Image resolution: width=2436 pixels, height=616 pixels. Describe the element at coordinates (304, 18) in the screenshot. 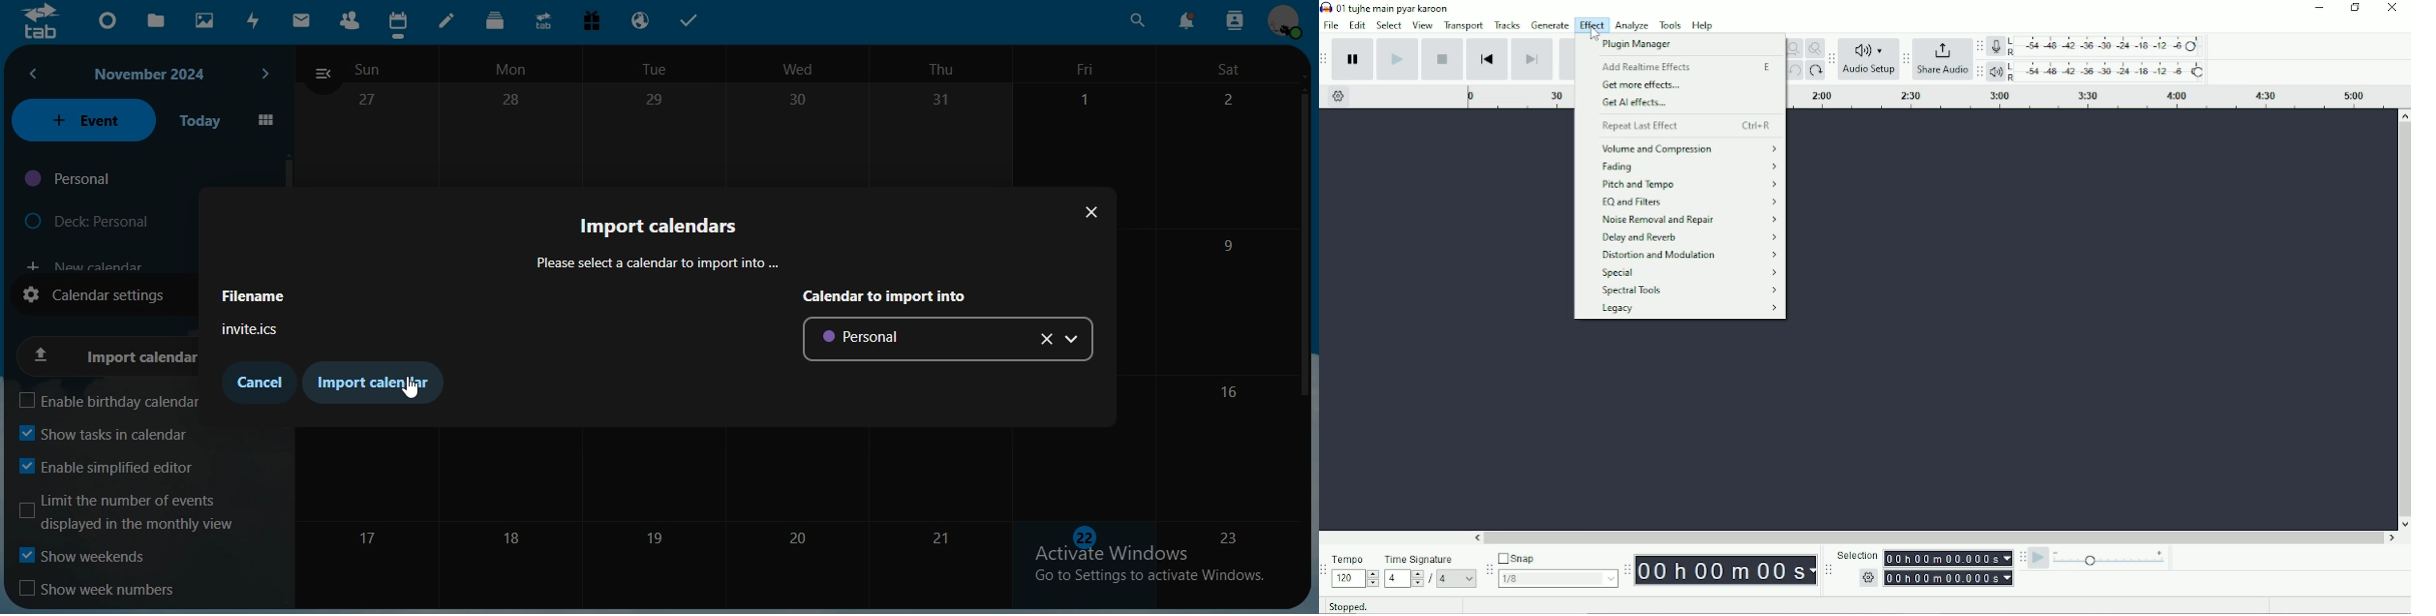

I see `mail` at that location.